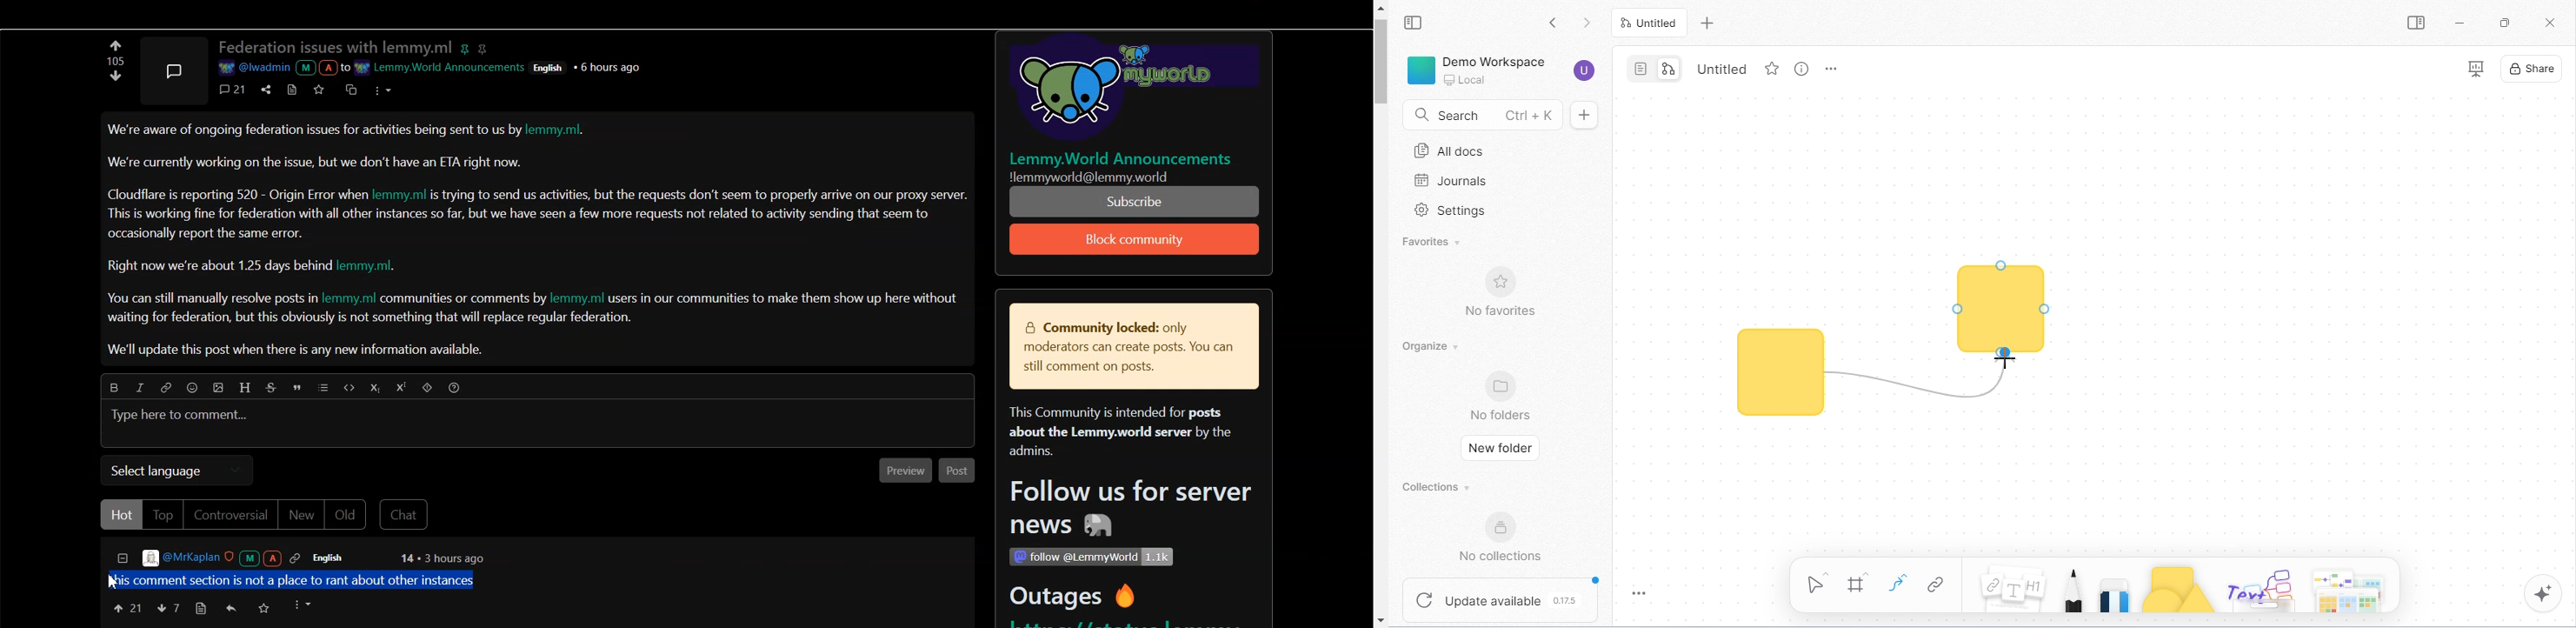 The height and width of the screenshot is (644, 2576). What do you see at coordinates (1923, 381) in the screenshot?
I see `connector` at bounding box center [1923, 381].